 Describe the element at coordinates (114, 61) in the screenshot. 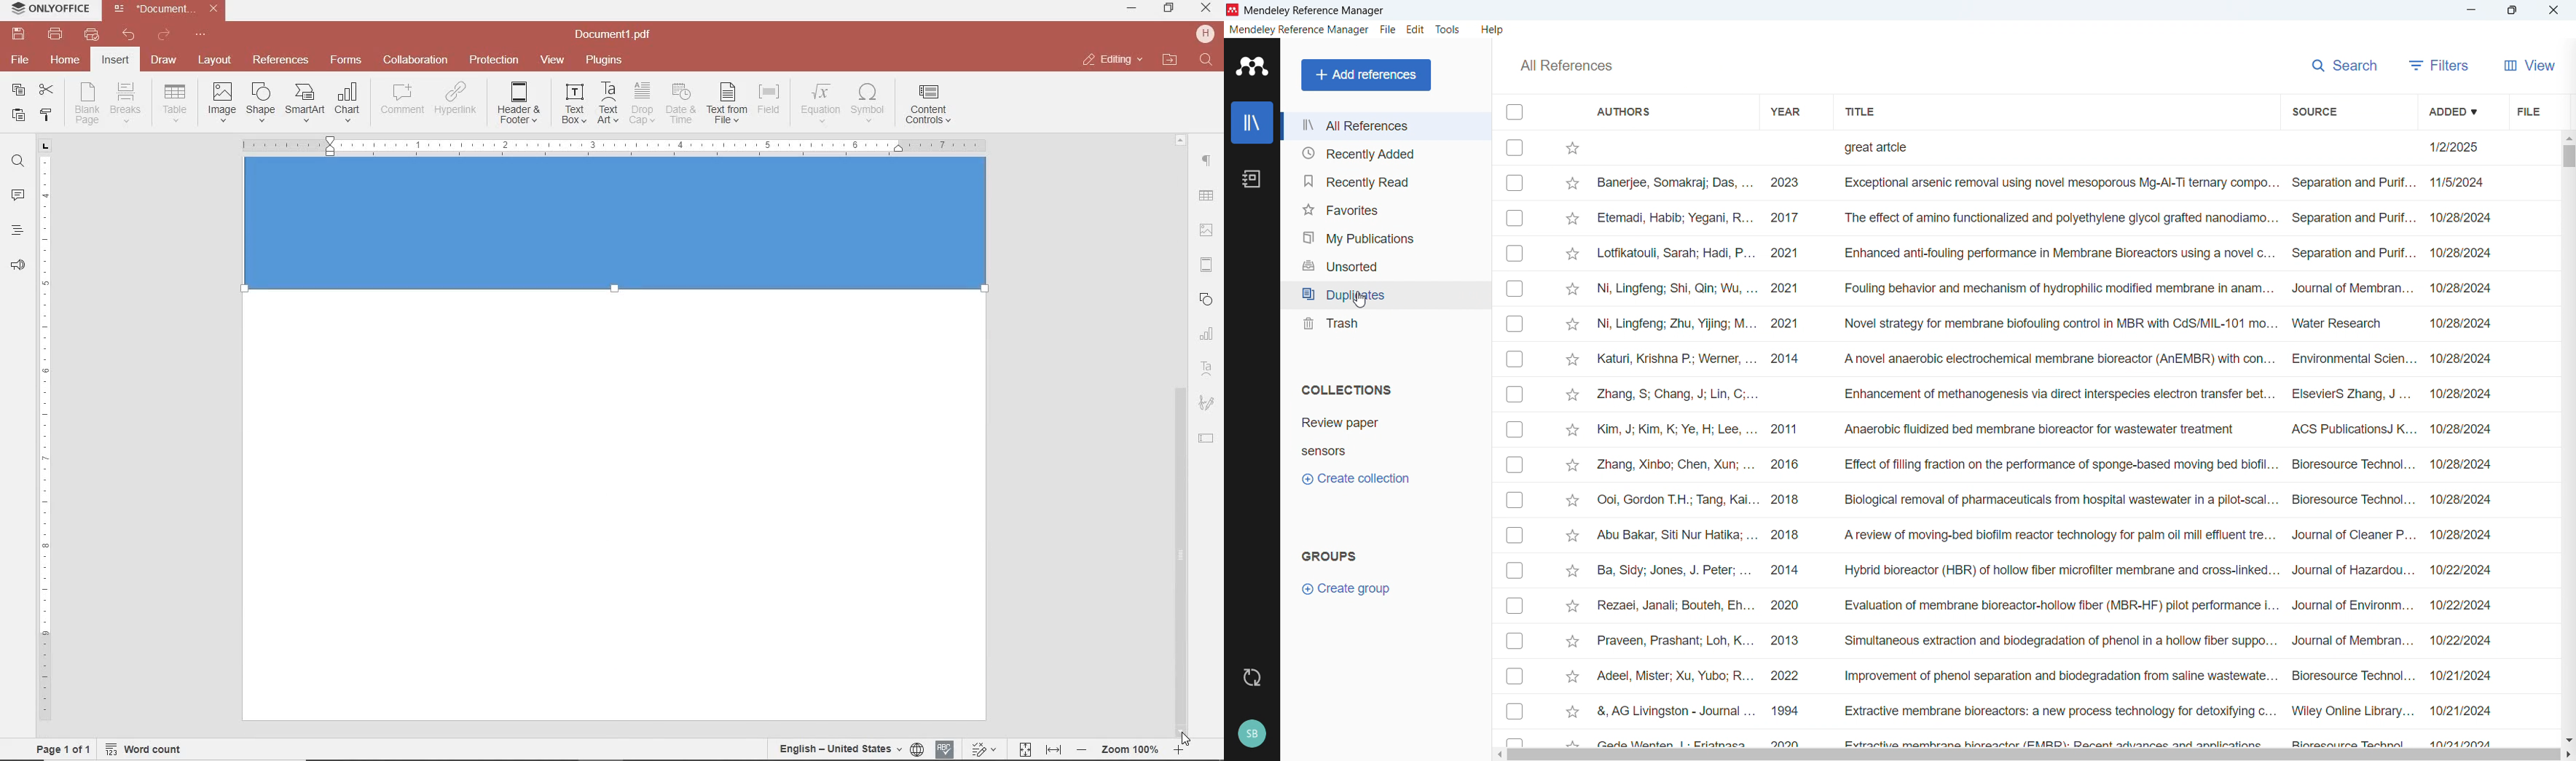

I see `insert` at that location.